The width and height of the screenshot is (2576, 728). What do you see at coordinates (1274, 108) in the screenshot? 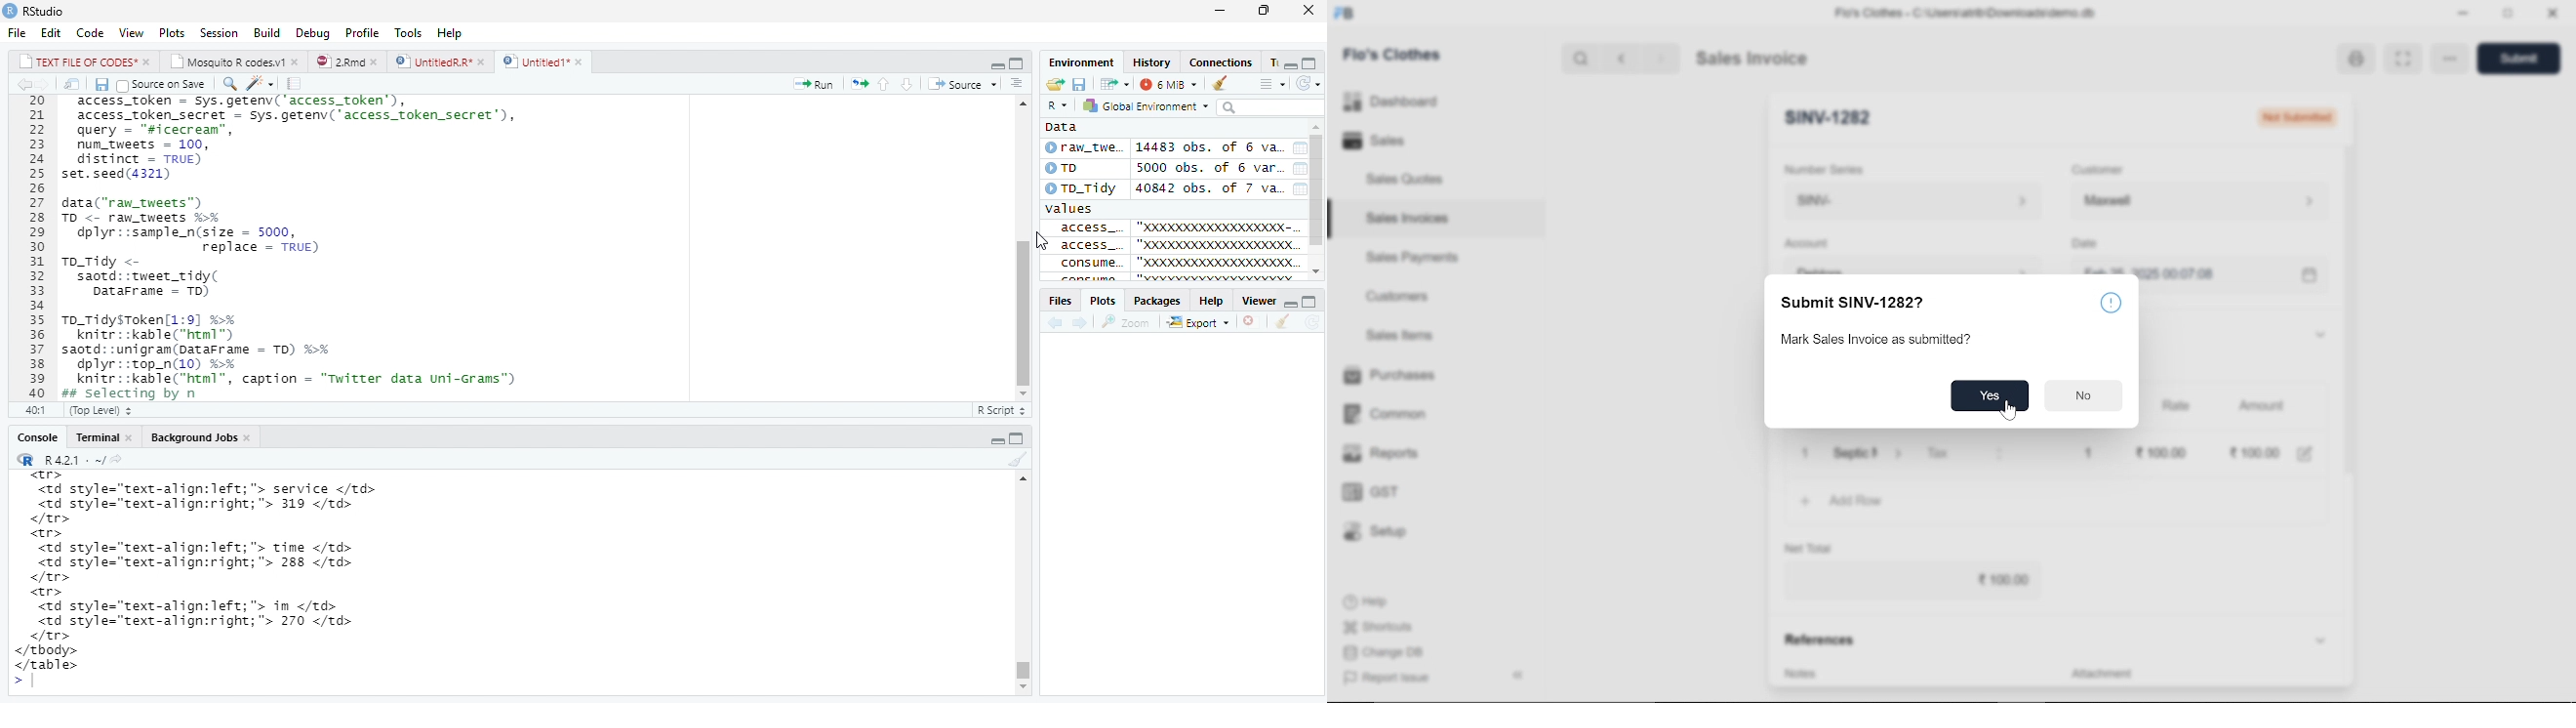
I see `searchbar` at bounding box center [1274, 108].